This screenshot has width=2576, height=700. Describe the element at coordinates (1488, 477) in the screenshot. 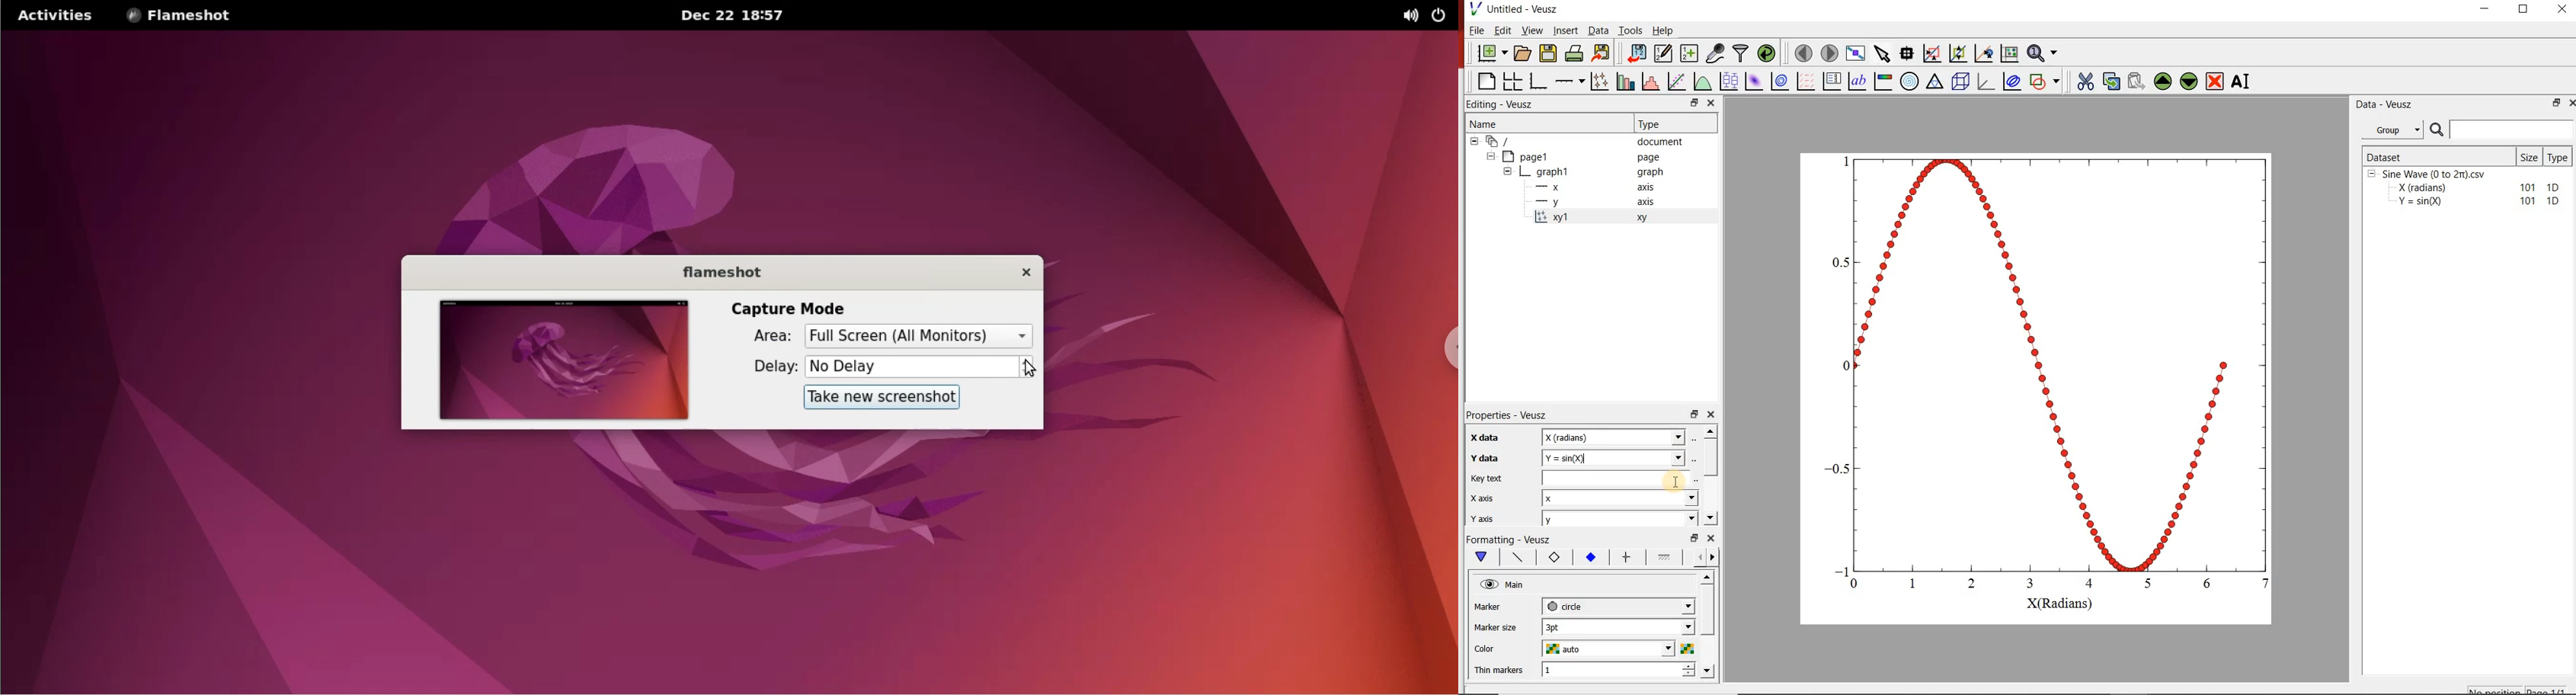

I see `Max` at that location.